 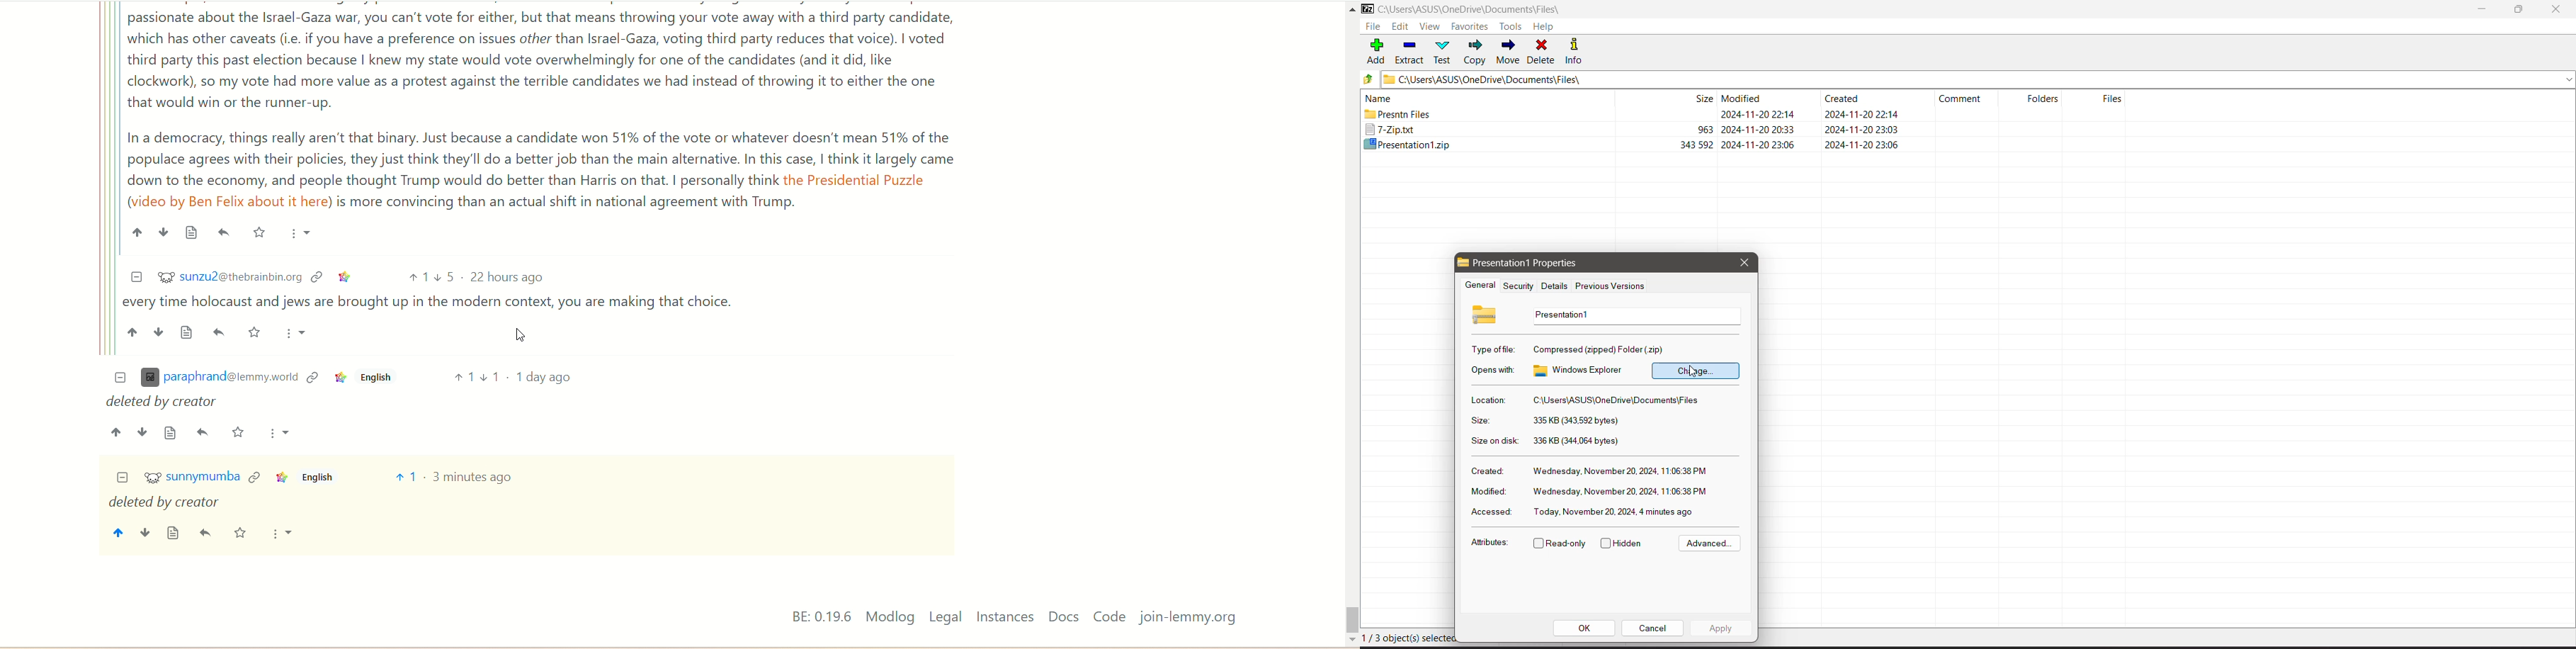 I want to click on Source, so click(x=171, y=433).